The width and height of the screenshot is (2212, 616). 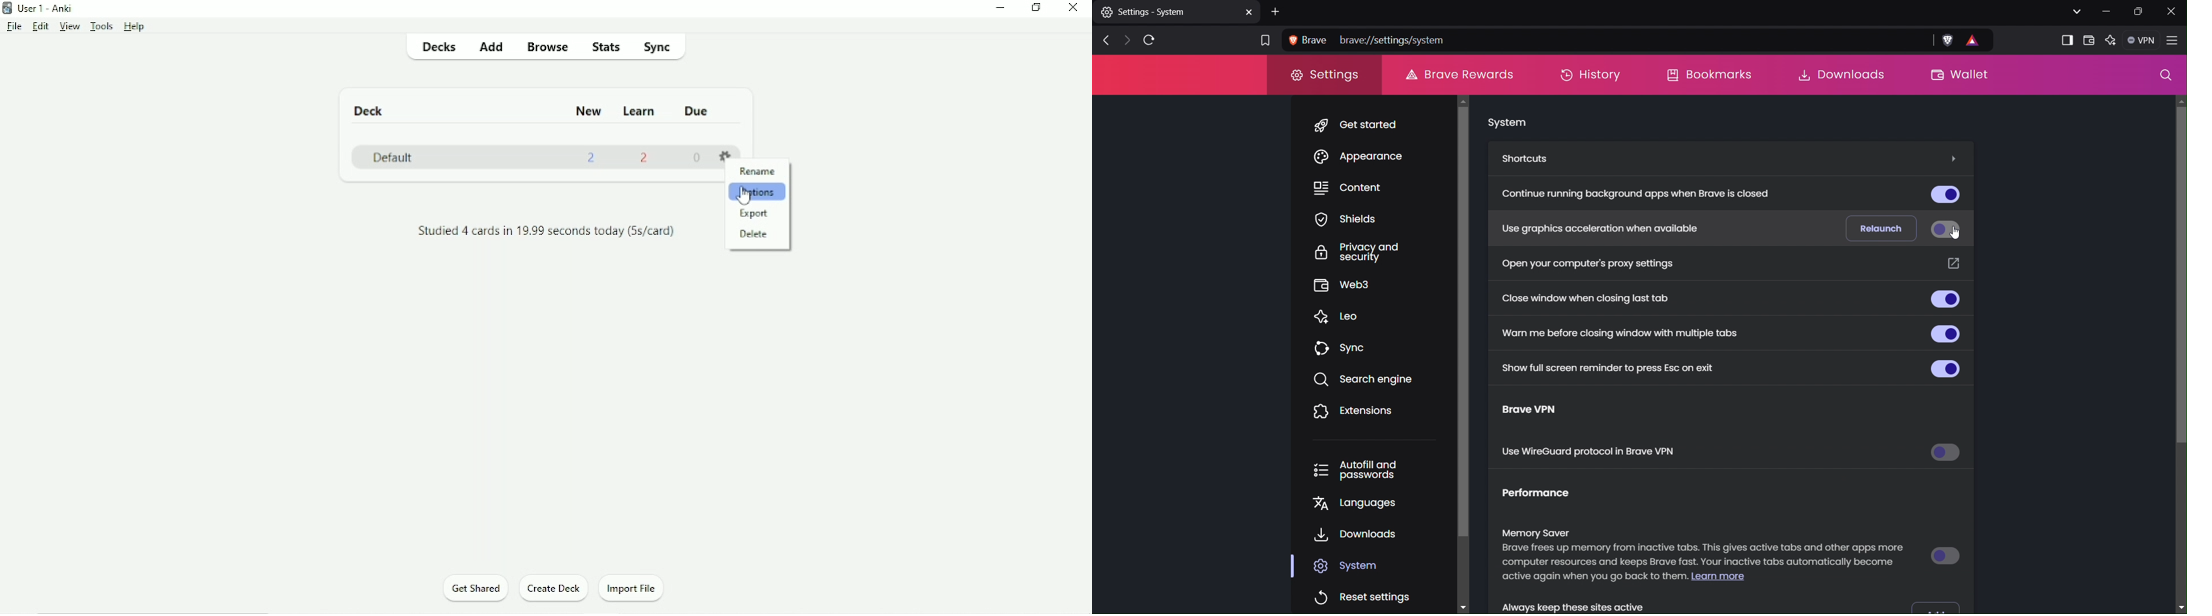 What do you see at coordinates (586, 110) in the screenshot?
I see `New` at bounding box center [586, 110].